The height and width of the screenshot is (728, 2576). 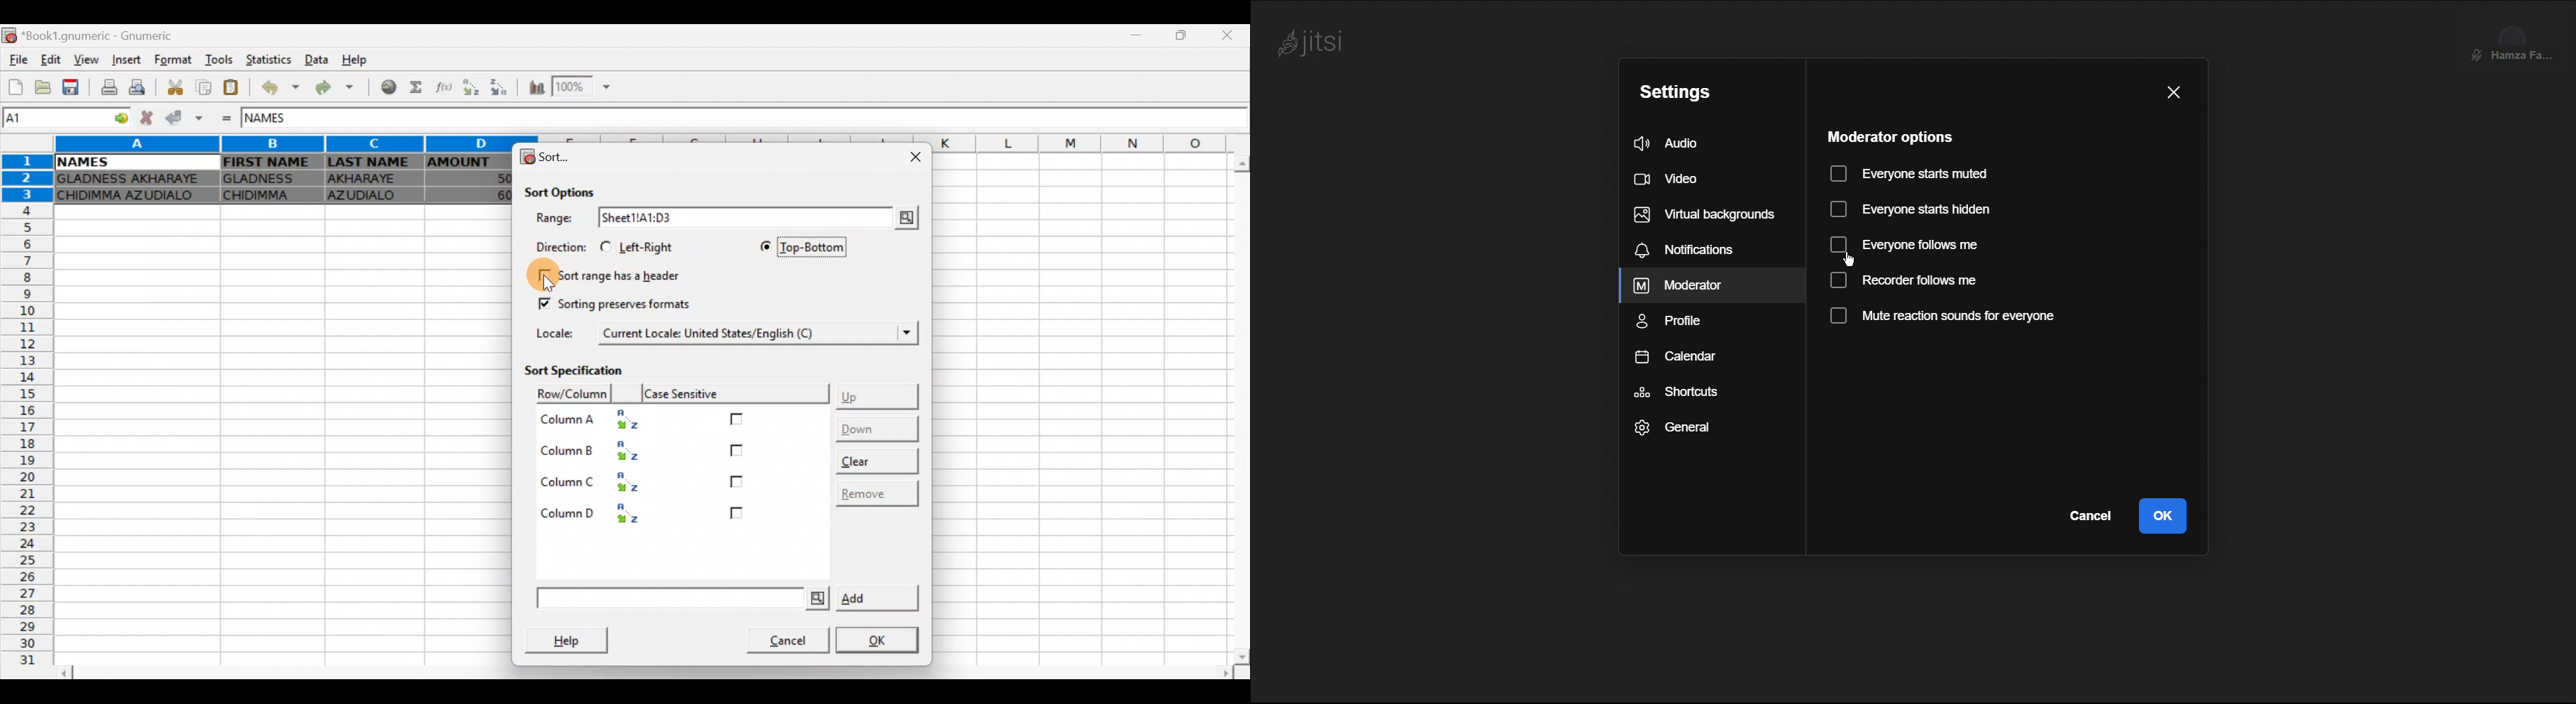 I want to click on Notifications, so click(x=1689, y=249).